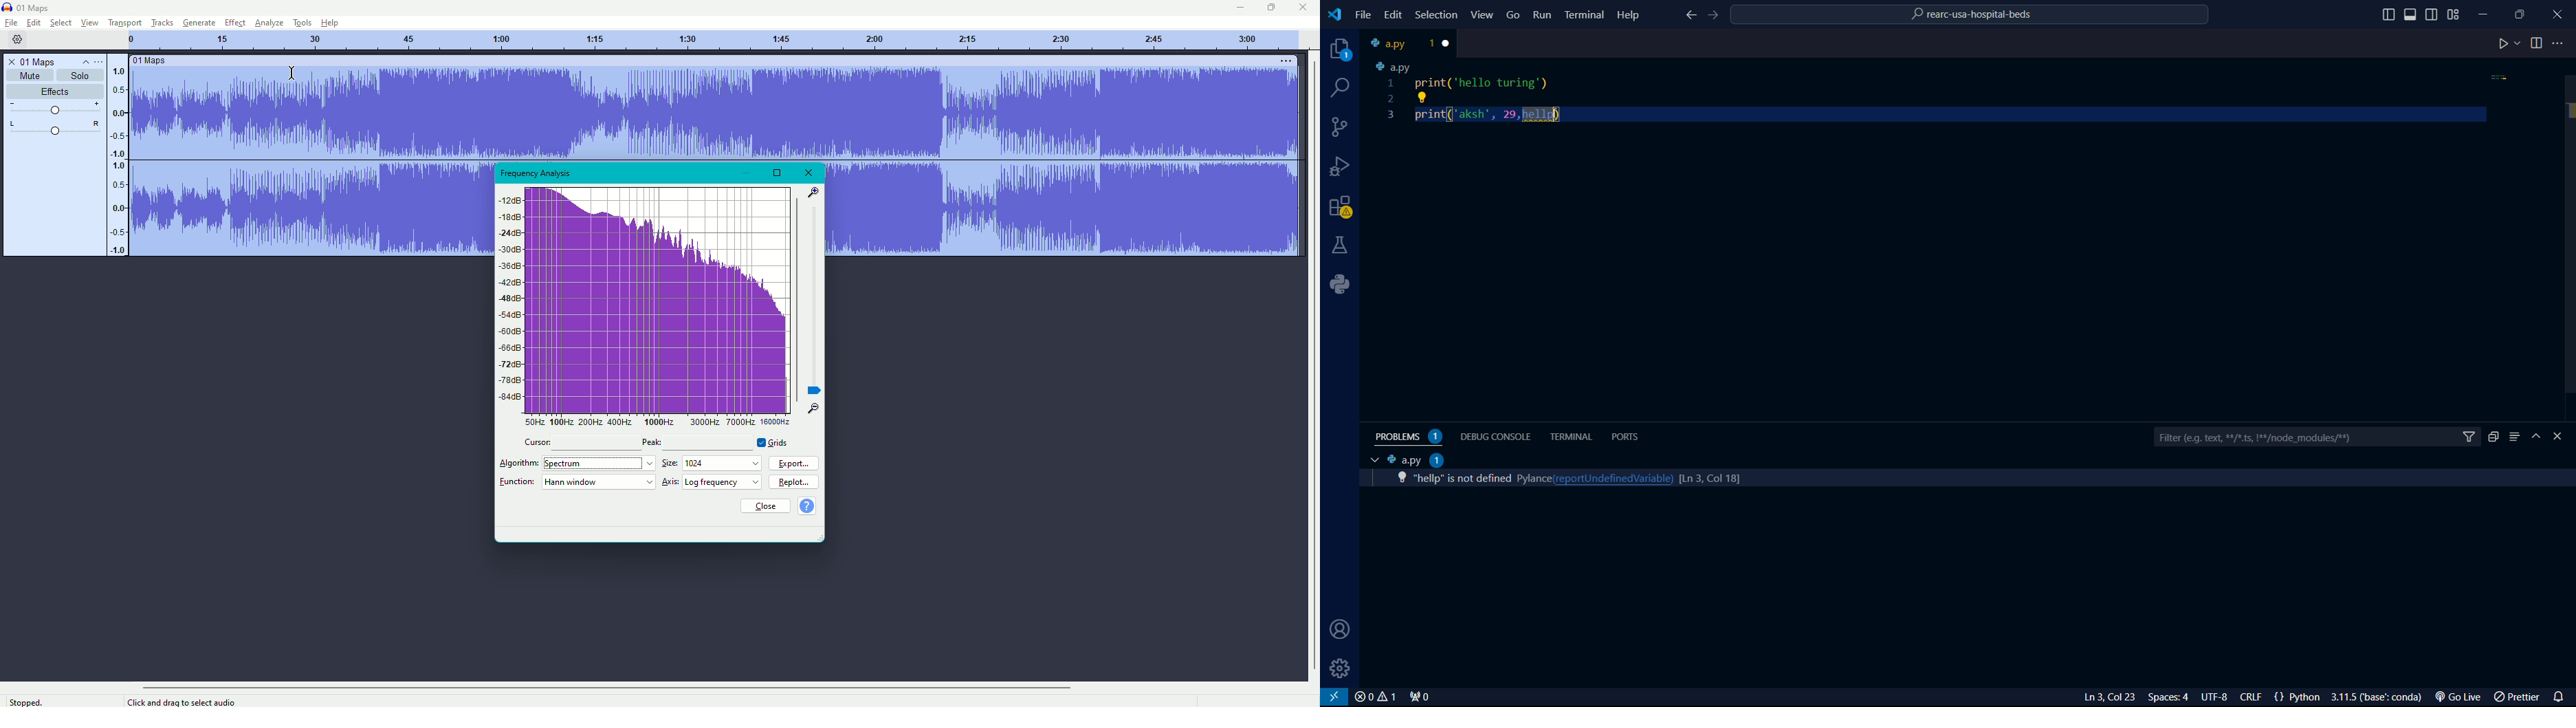 The image size is (2576, 728). I want to click on vertical scrollbar, so click(1314, 365).